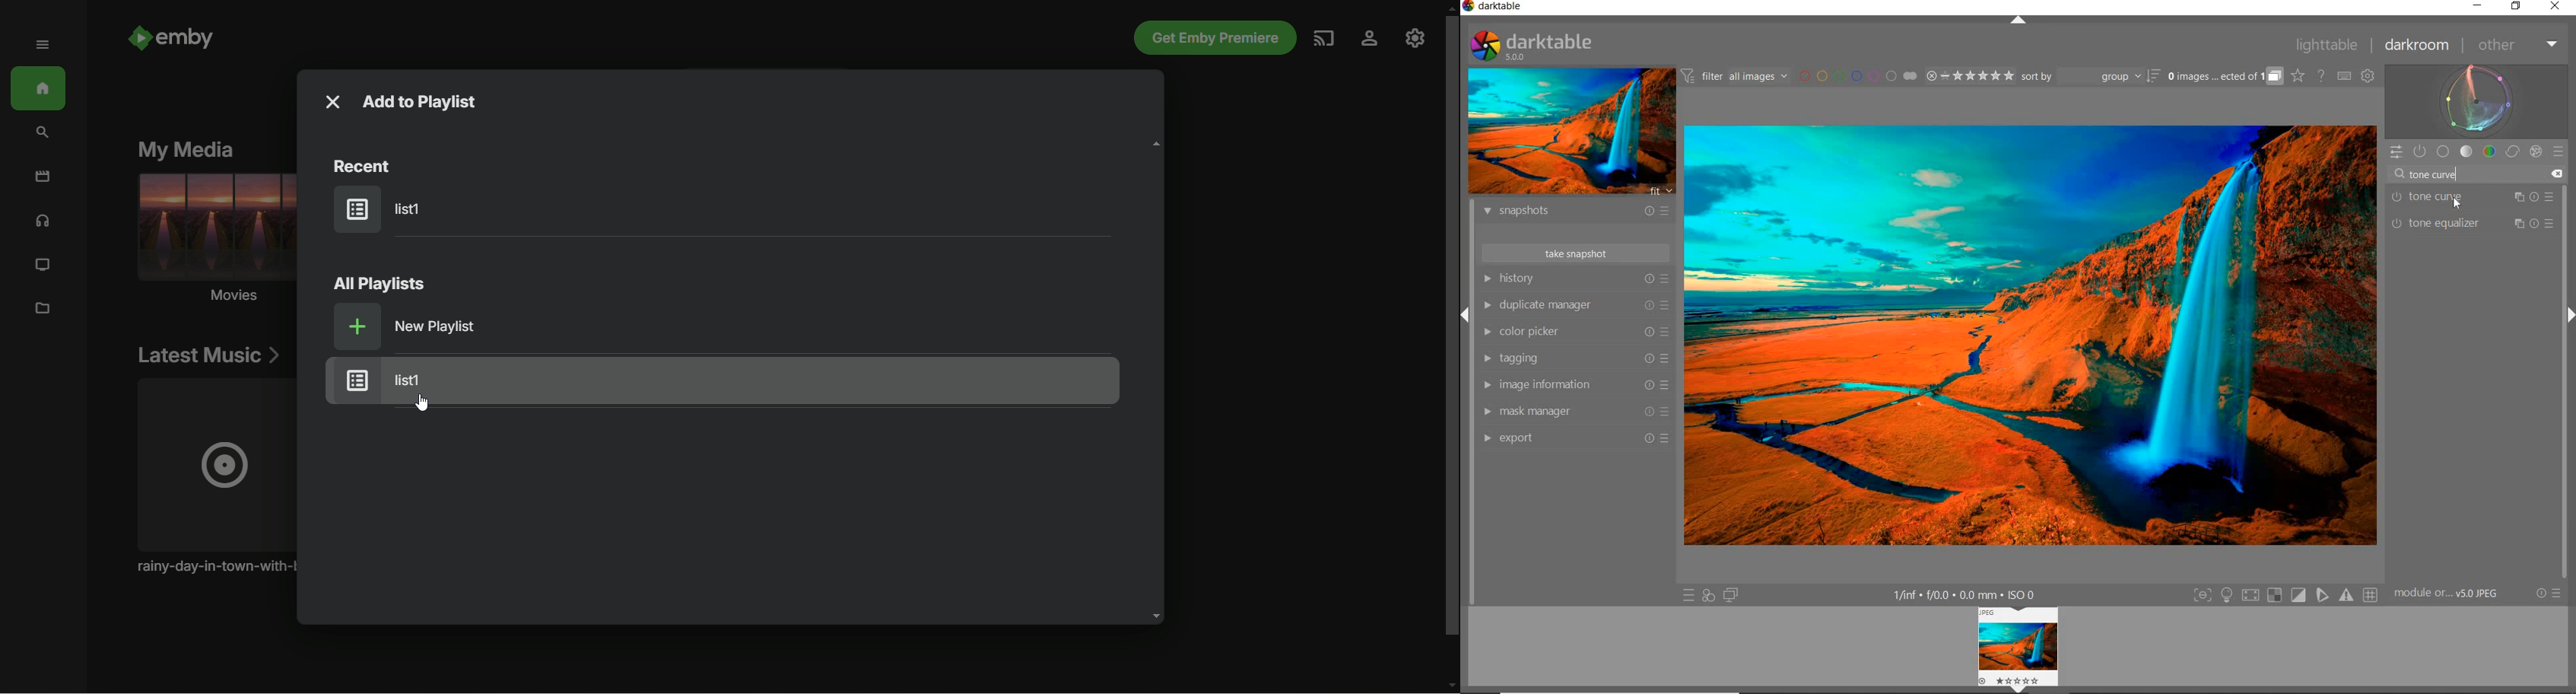  What do you see at coordinates (2285, 596) in the screenshot?
I see `TOGGLE MODES` at bounding box center [2285, 596].